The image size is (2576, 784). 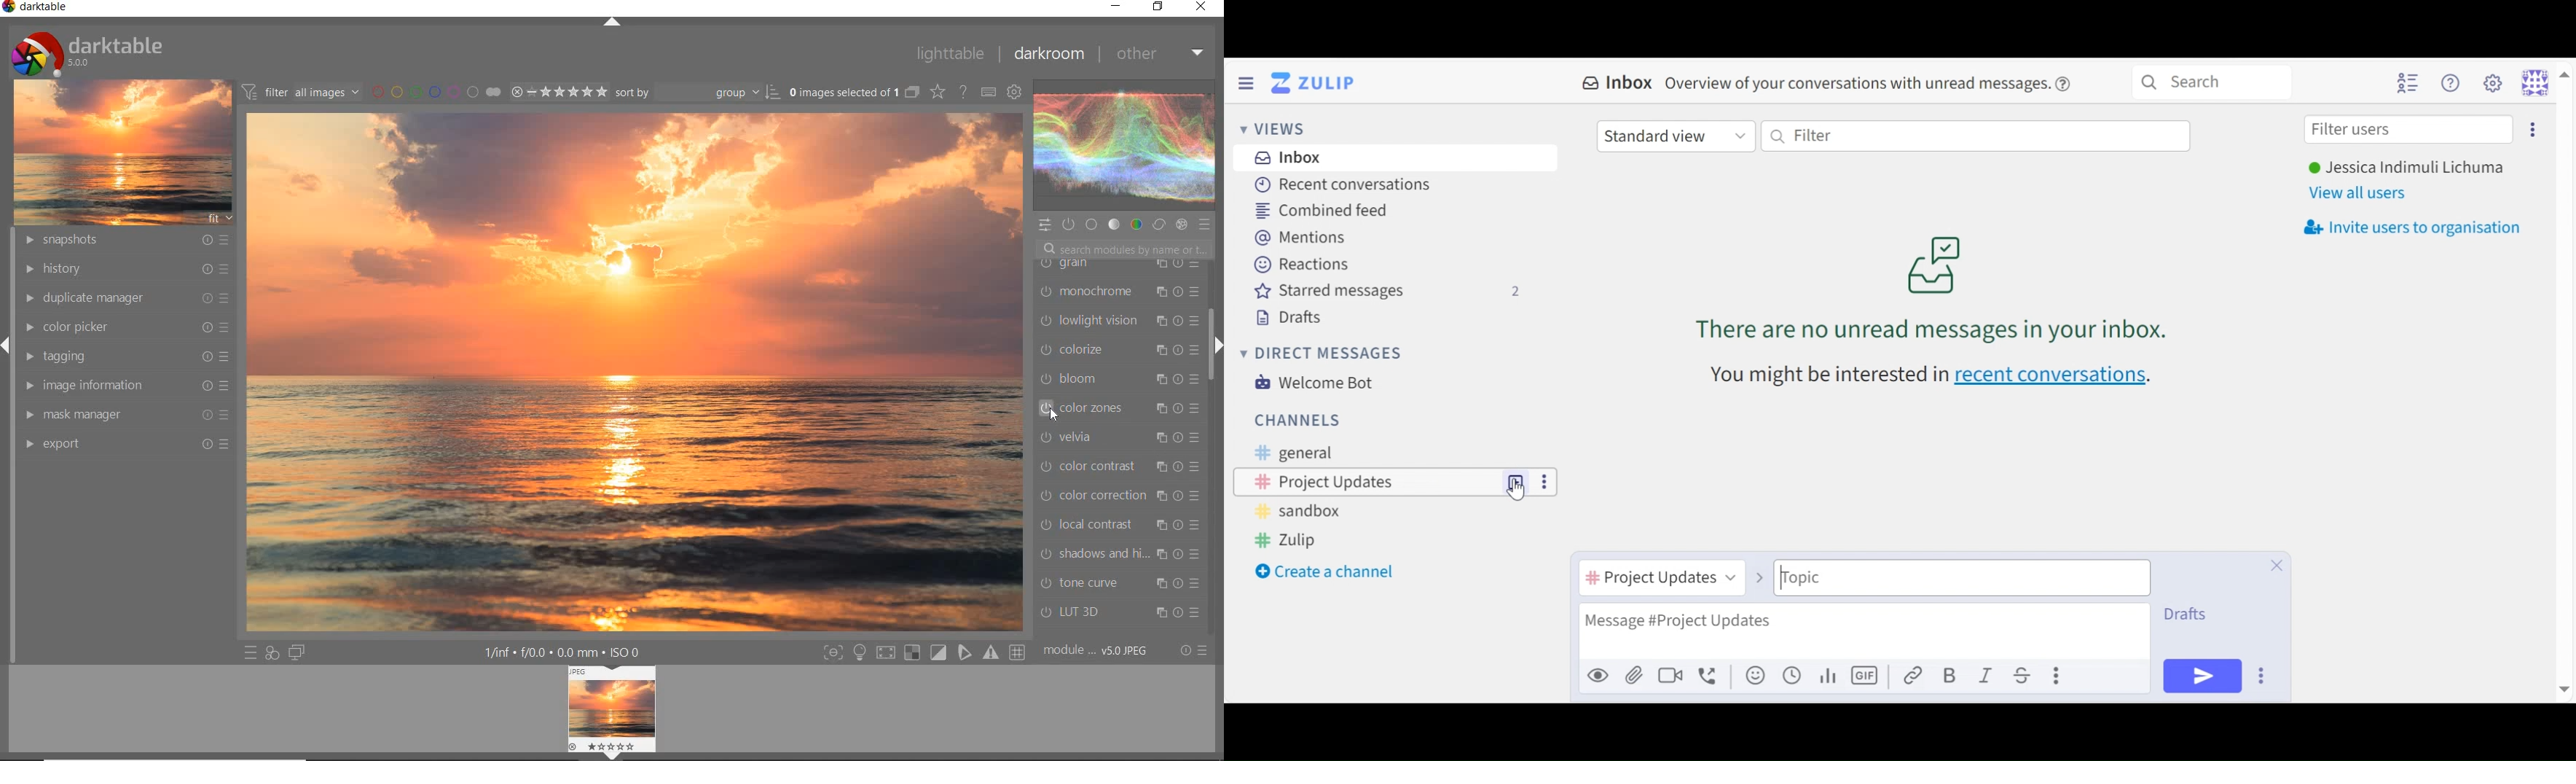 What do you see at coordinates (635, 372) in the screenshot?
I see `SELECTED IMAGE` at bounding box center [635, 372].